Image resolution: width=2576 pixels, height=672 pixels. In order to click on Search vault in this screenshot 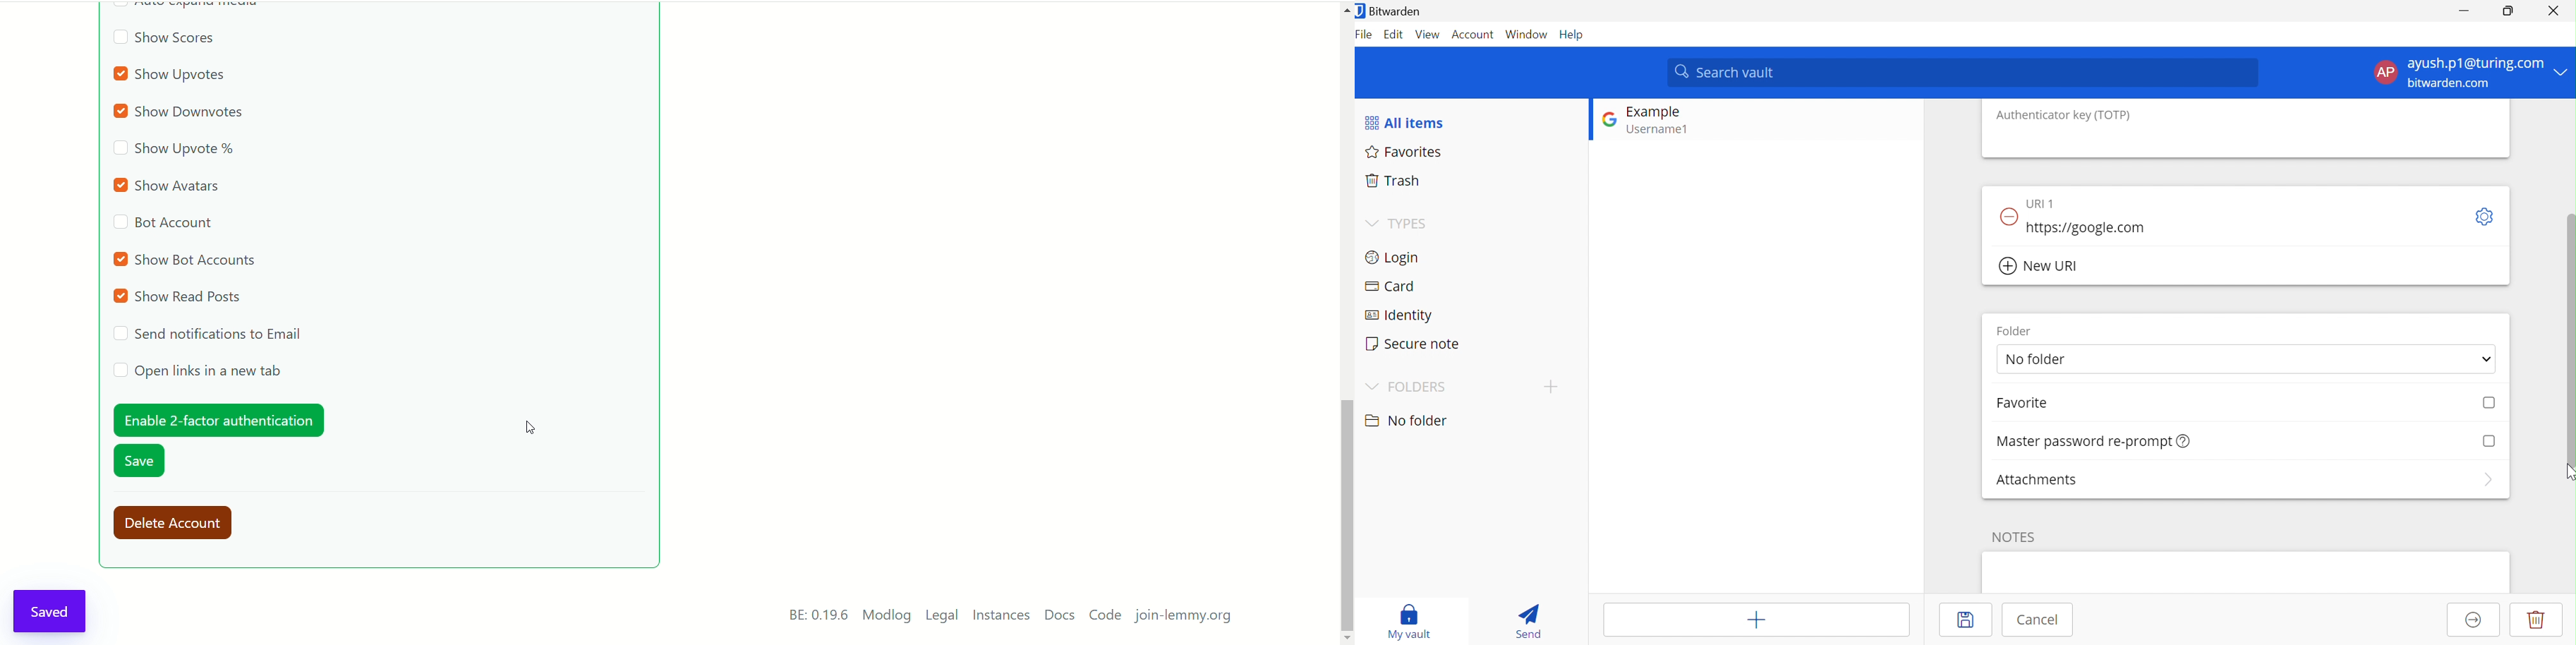, I will do `click(1964, 72)`.